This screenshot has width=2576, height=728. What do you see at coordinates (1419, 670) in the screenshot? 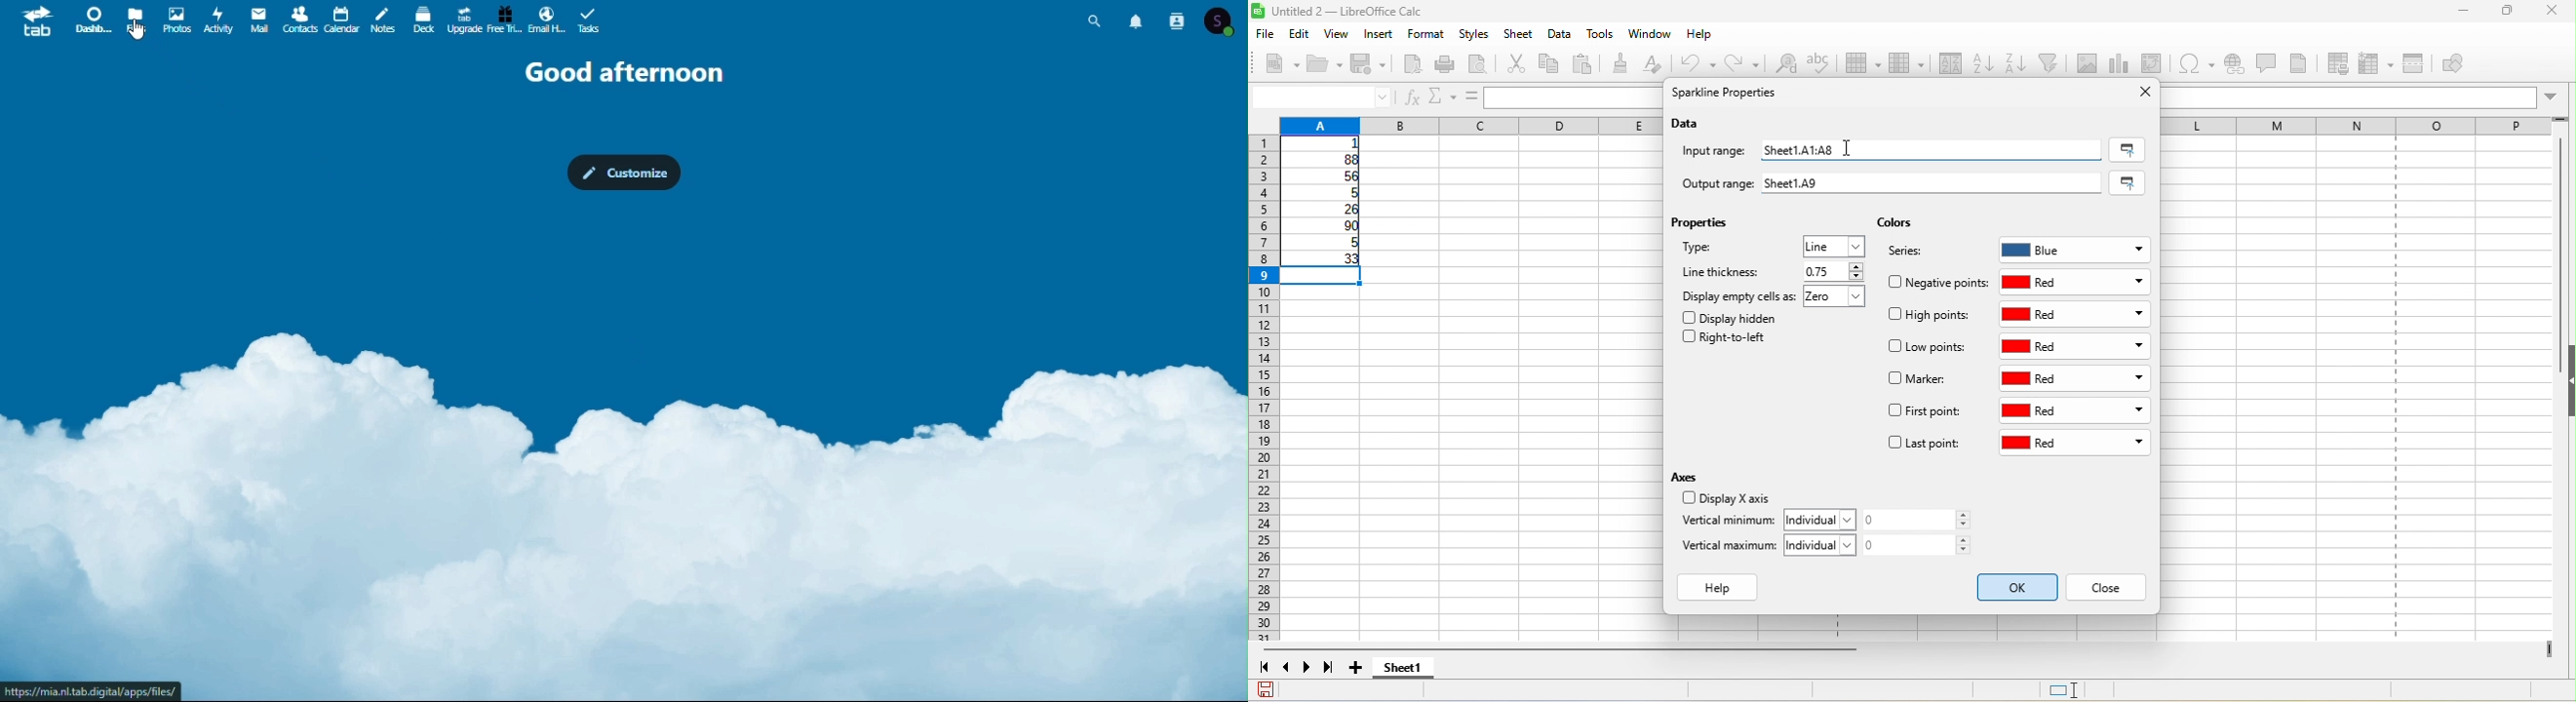
I see `sheet 1` at bounding box center [1419, 670].